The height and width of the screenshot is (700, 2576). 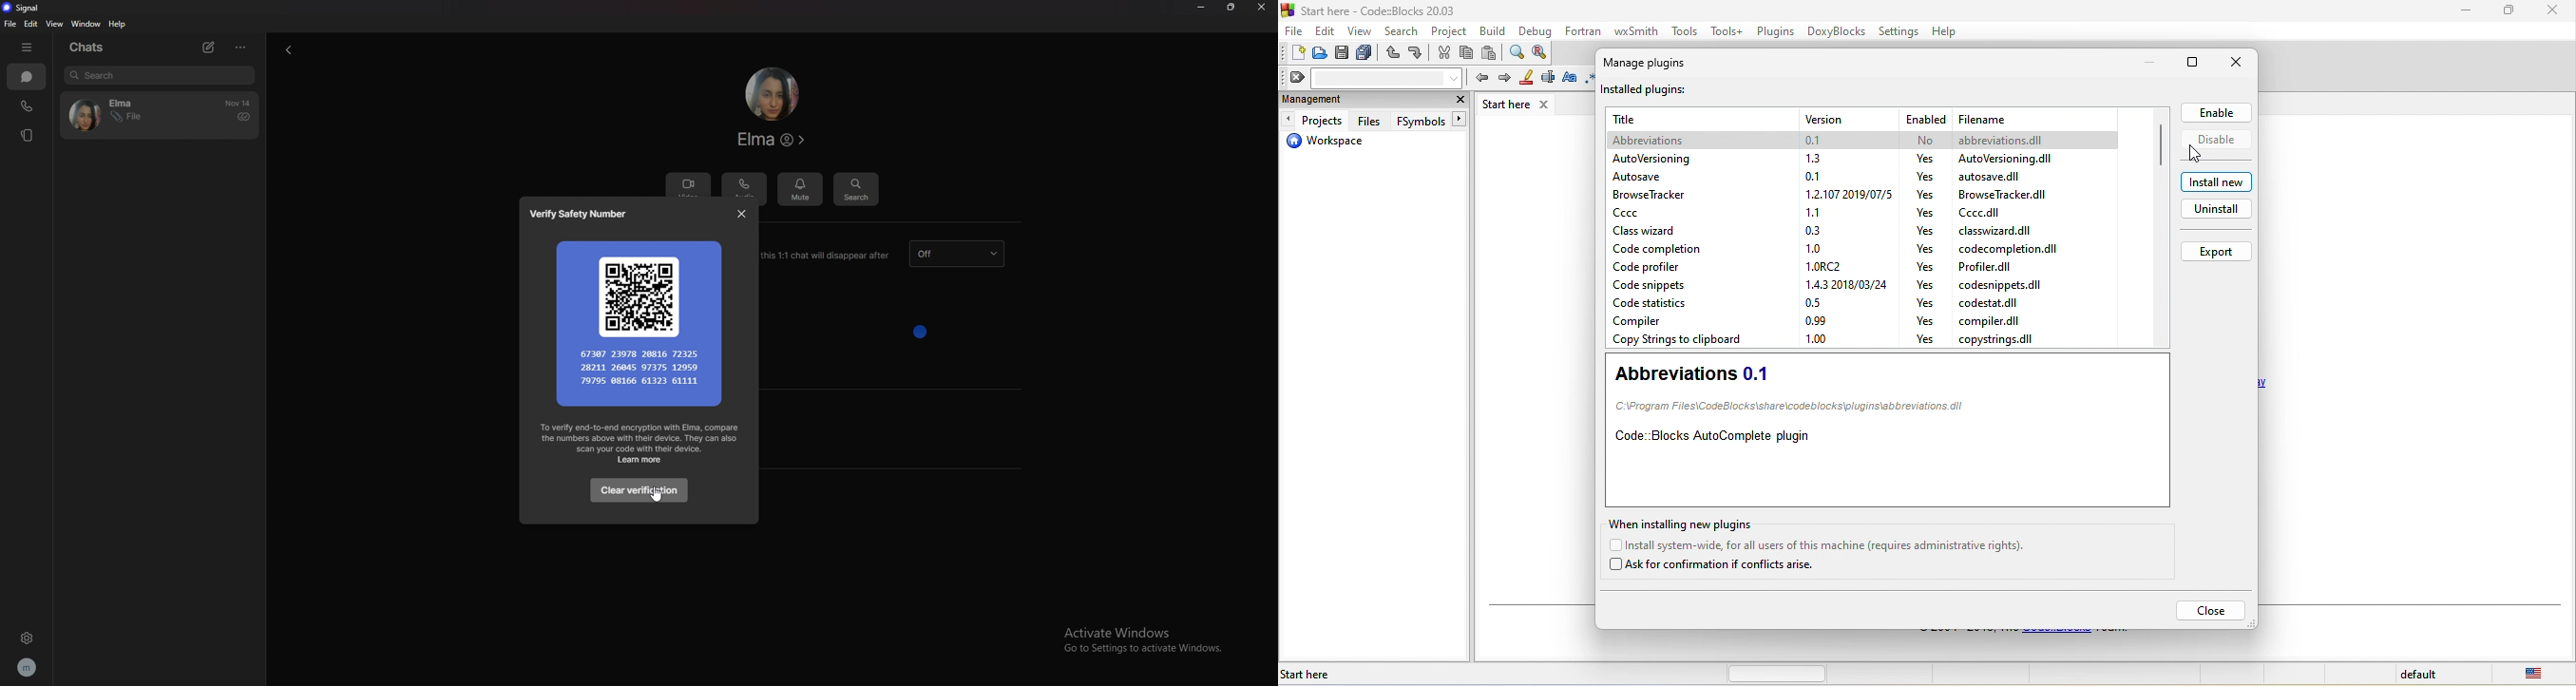 I want to click on file, so click(x=1994, y=321).